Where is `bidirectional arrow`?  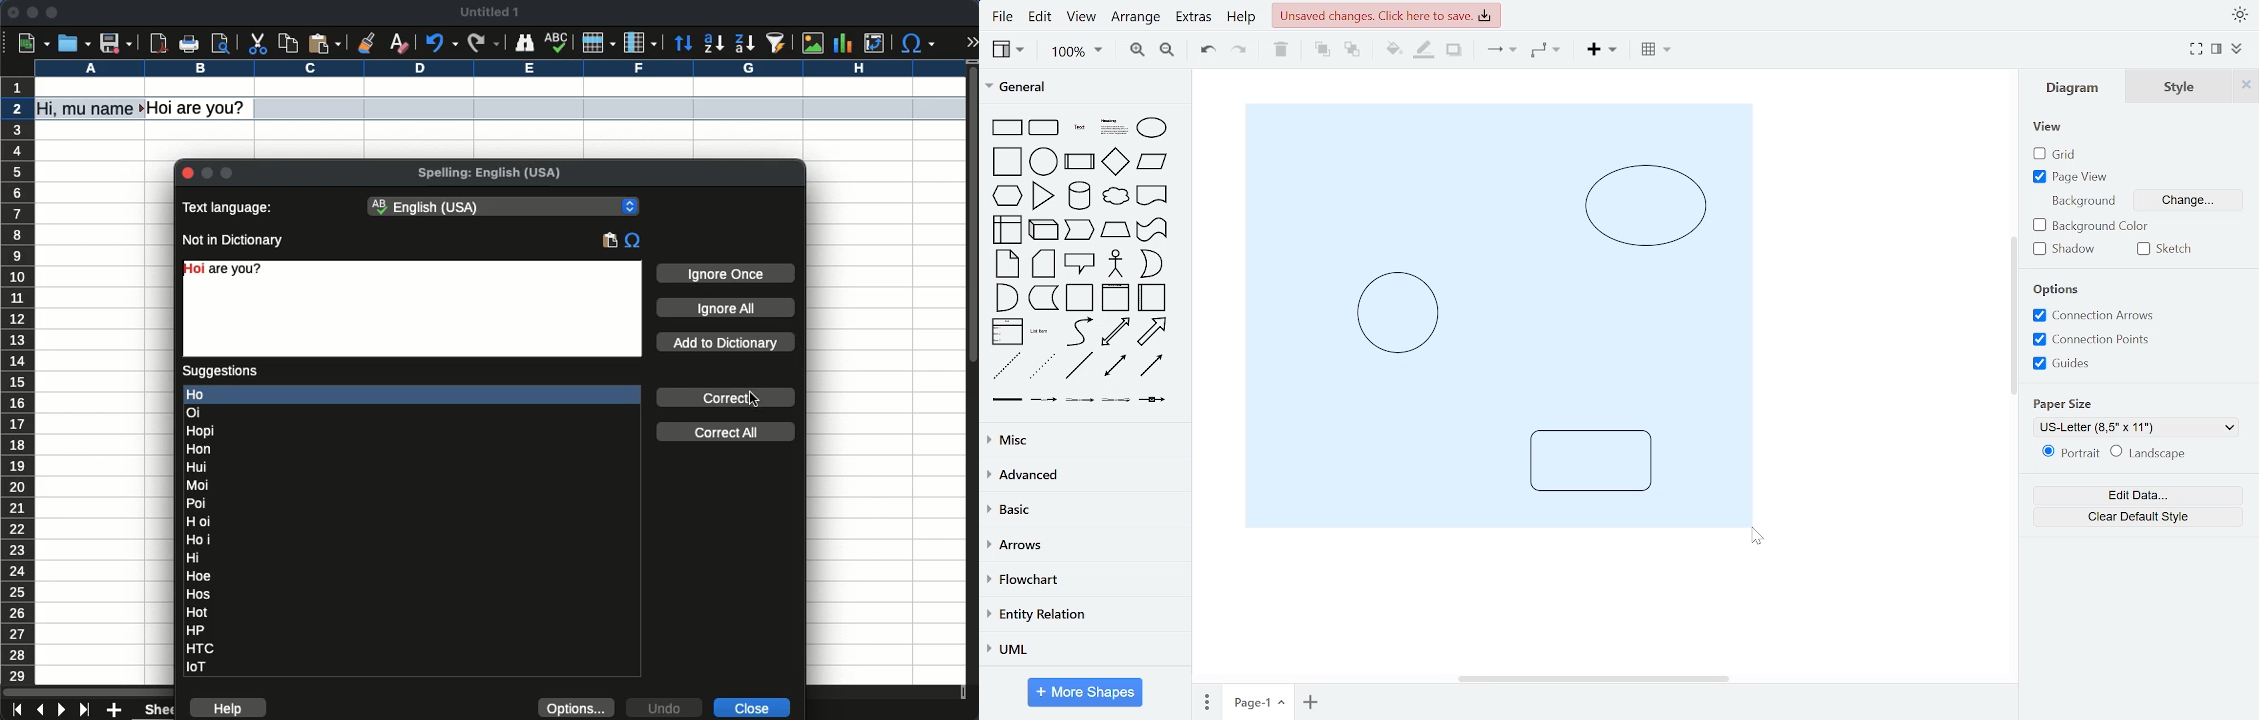 bidirectional arrow is located at coordinates (1116, 332).